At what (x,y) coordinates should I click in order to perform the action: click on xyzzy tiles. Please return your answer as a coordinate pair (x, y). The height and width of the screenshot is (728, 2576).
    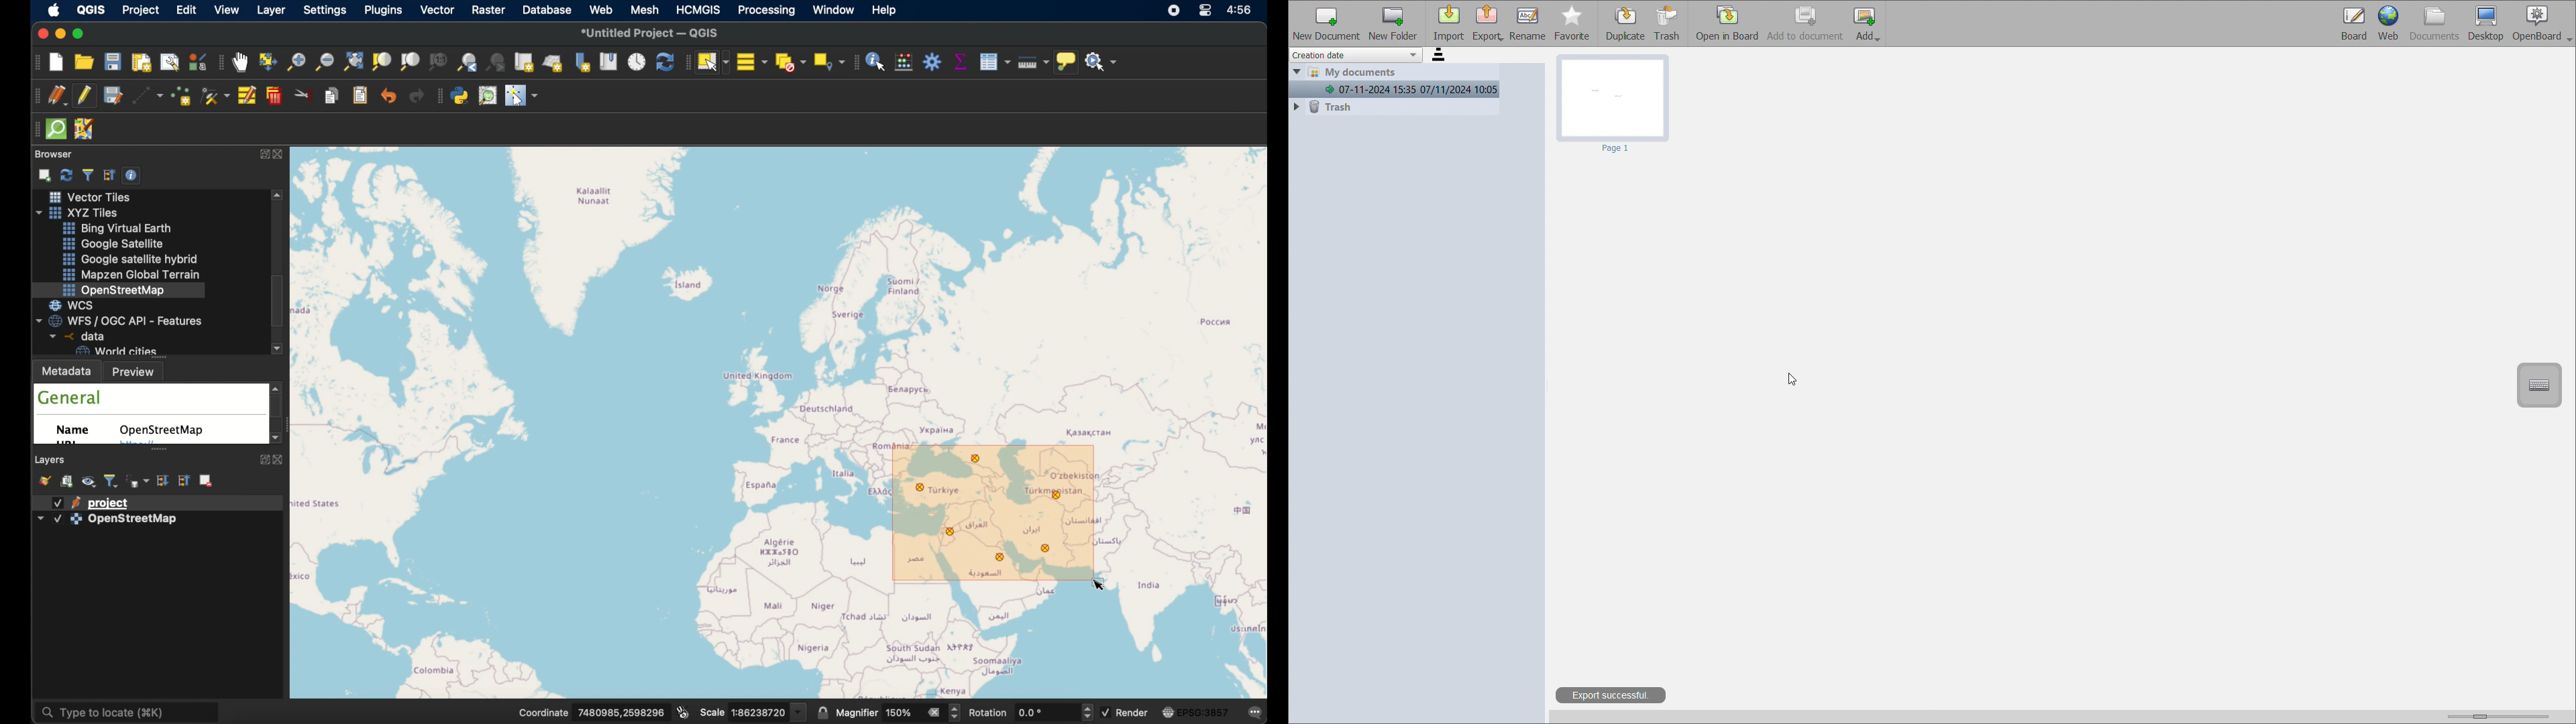
    Looking at the image, I should click on (83, 213).